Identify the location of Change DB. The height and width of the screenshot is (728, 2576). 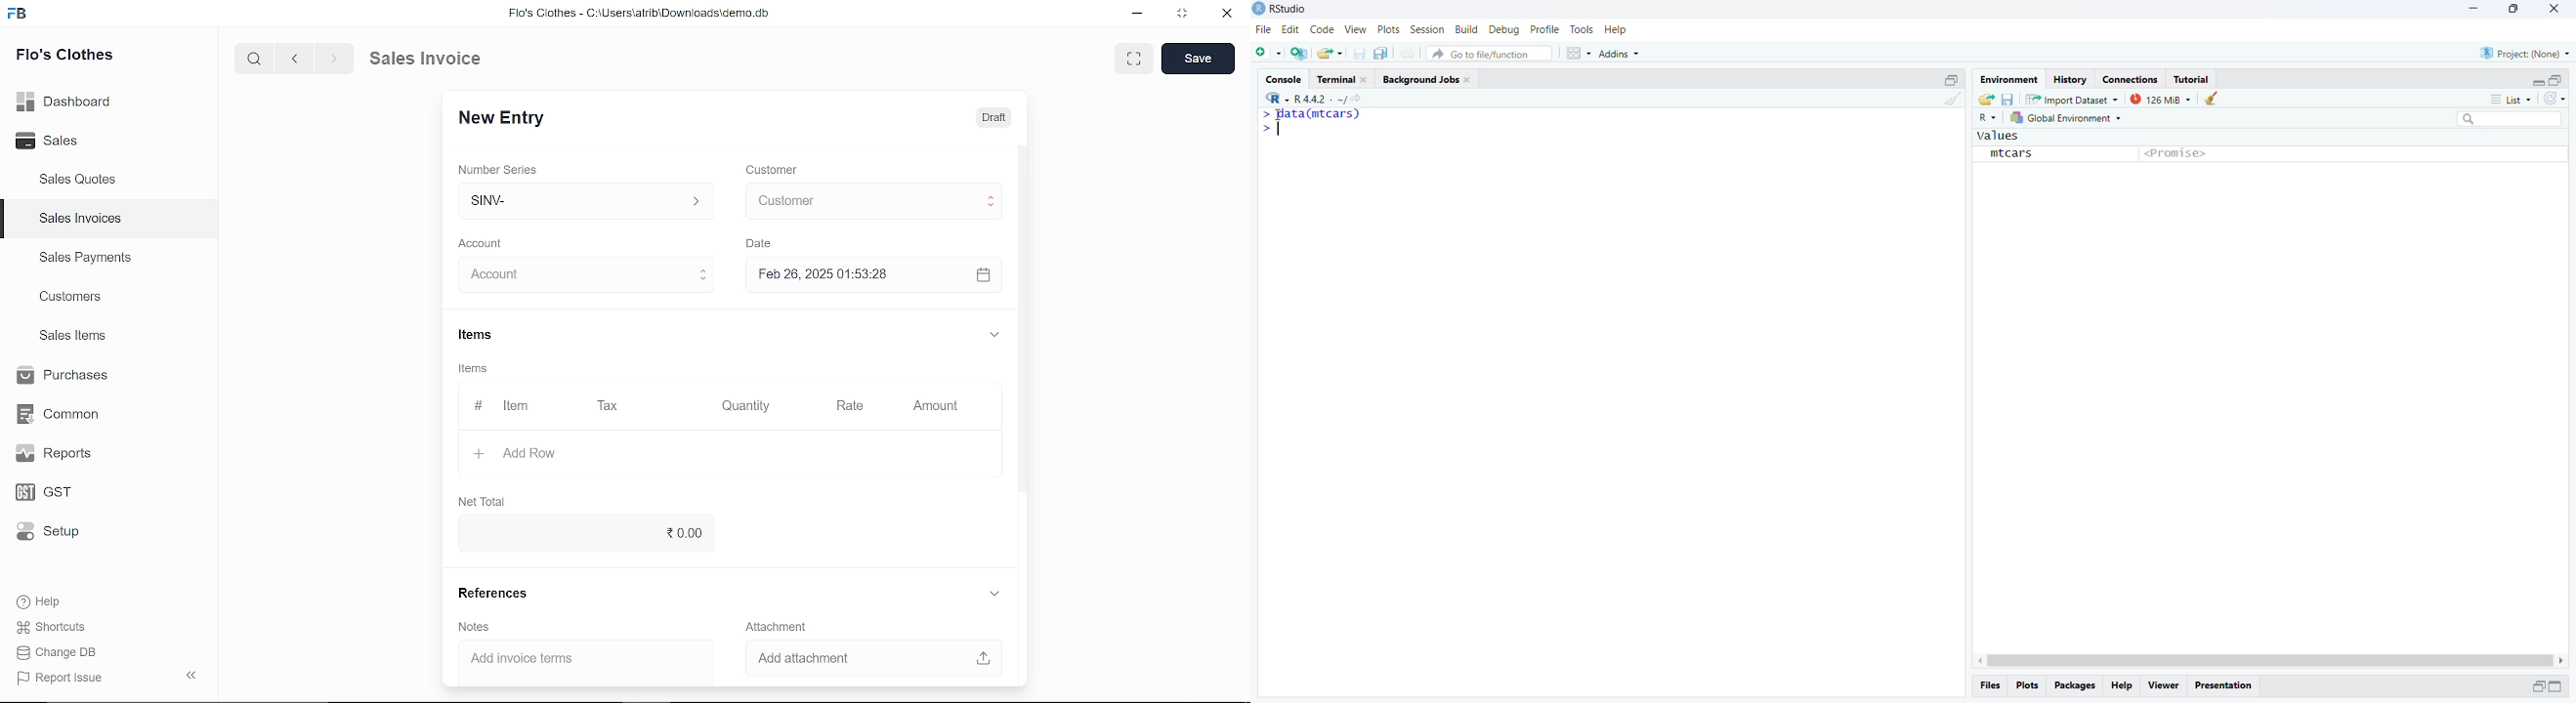
(63, 652).